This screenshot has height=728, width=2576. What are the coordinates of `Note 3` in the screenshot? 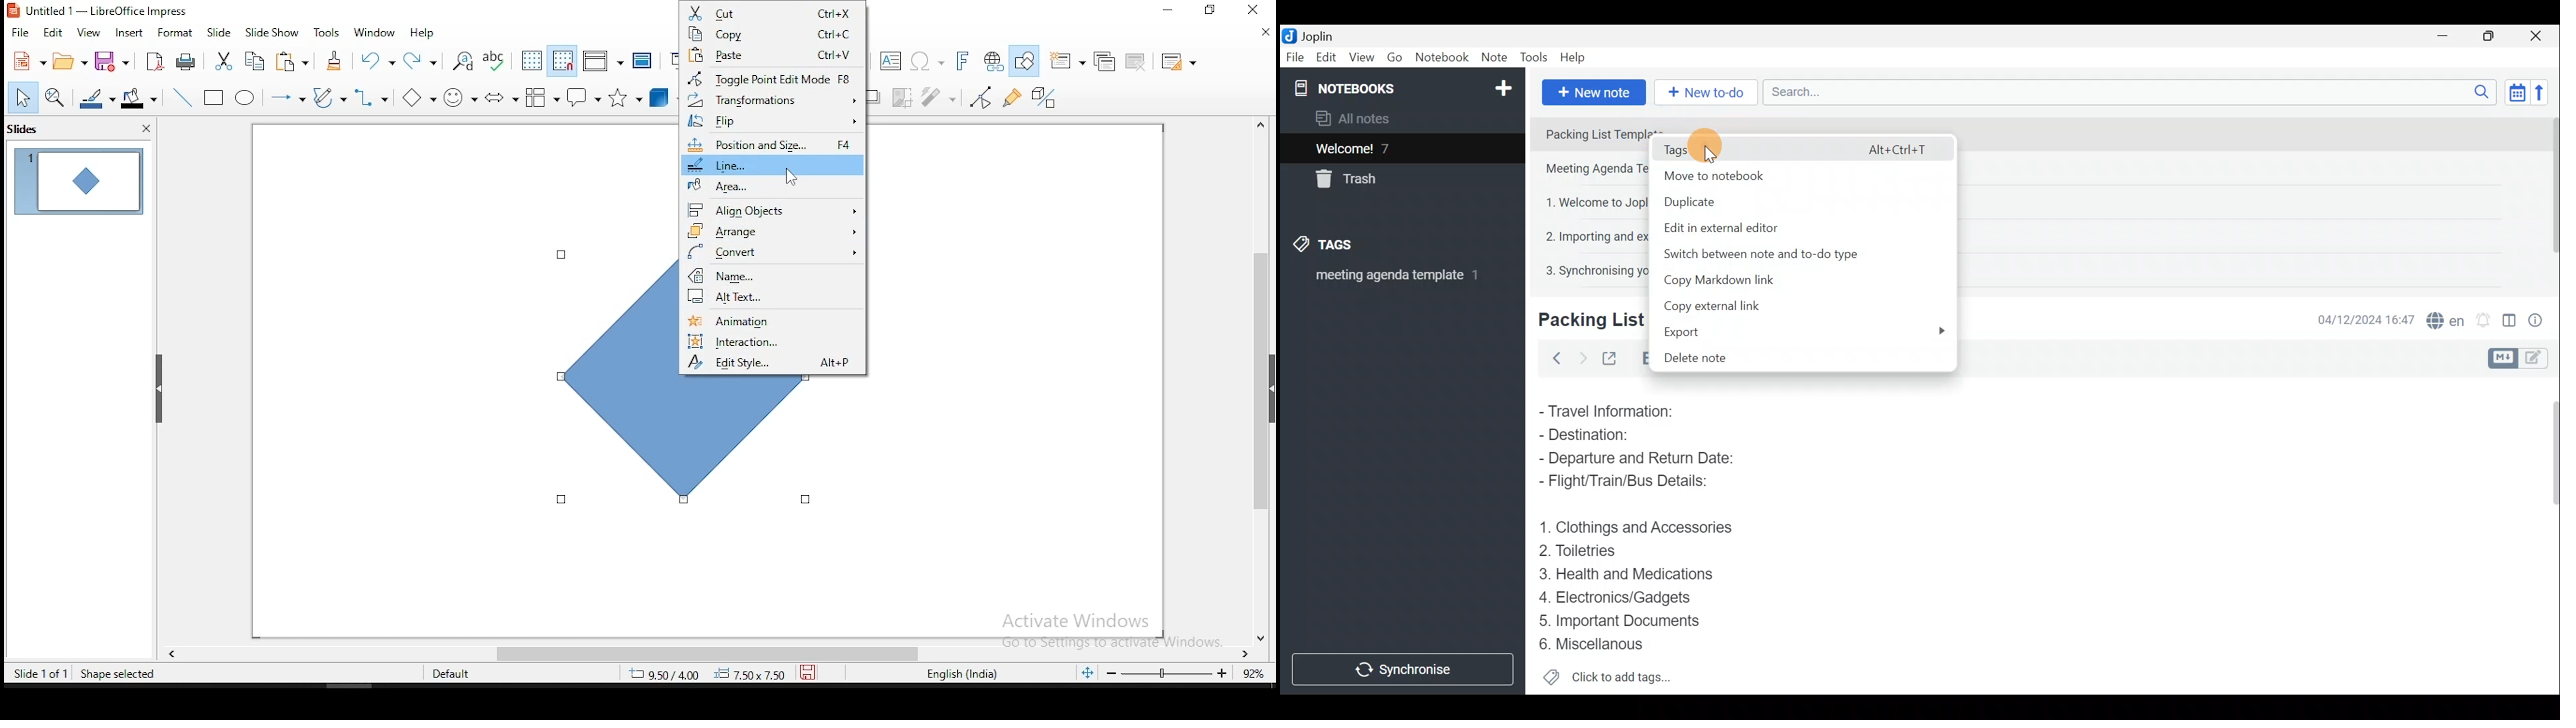 It's located at (1577, 201).